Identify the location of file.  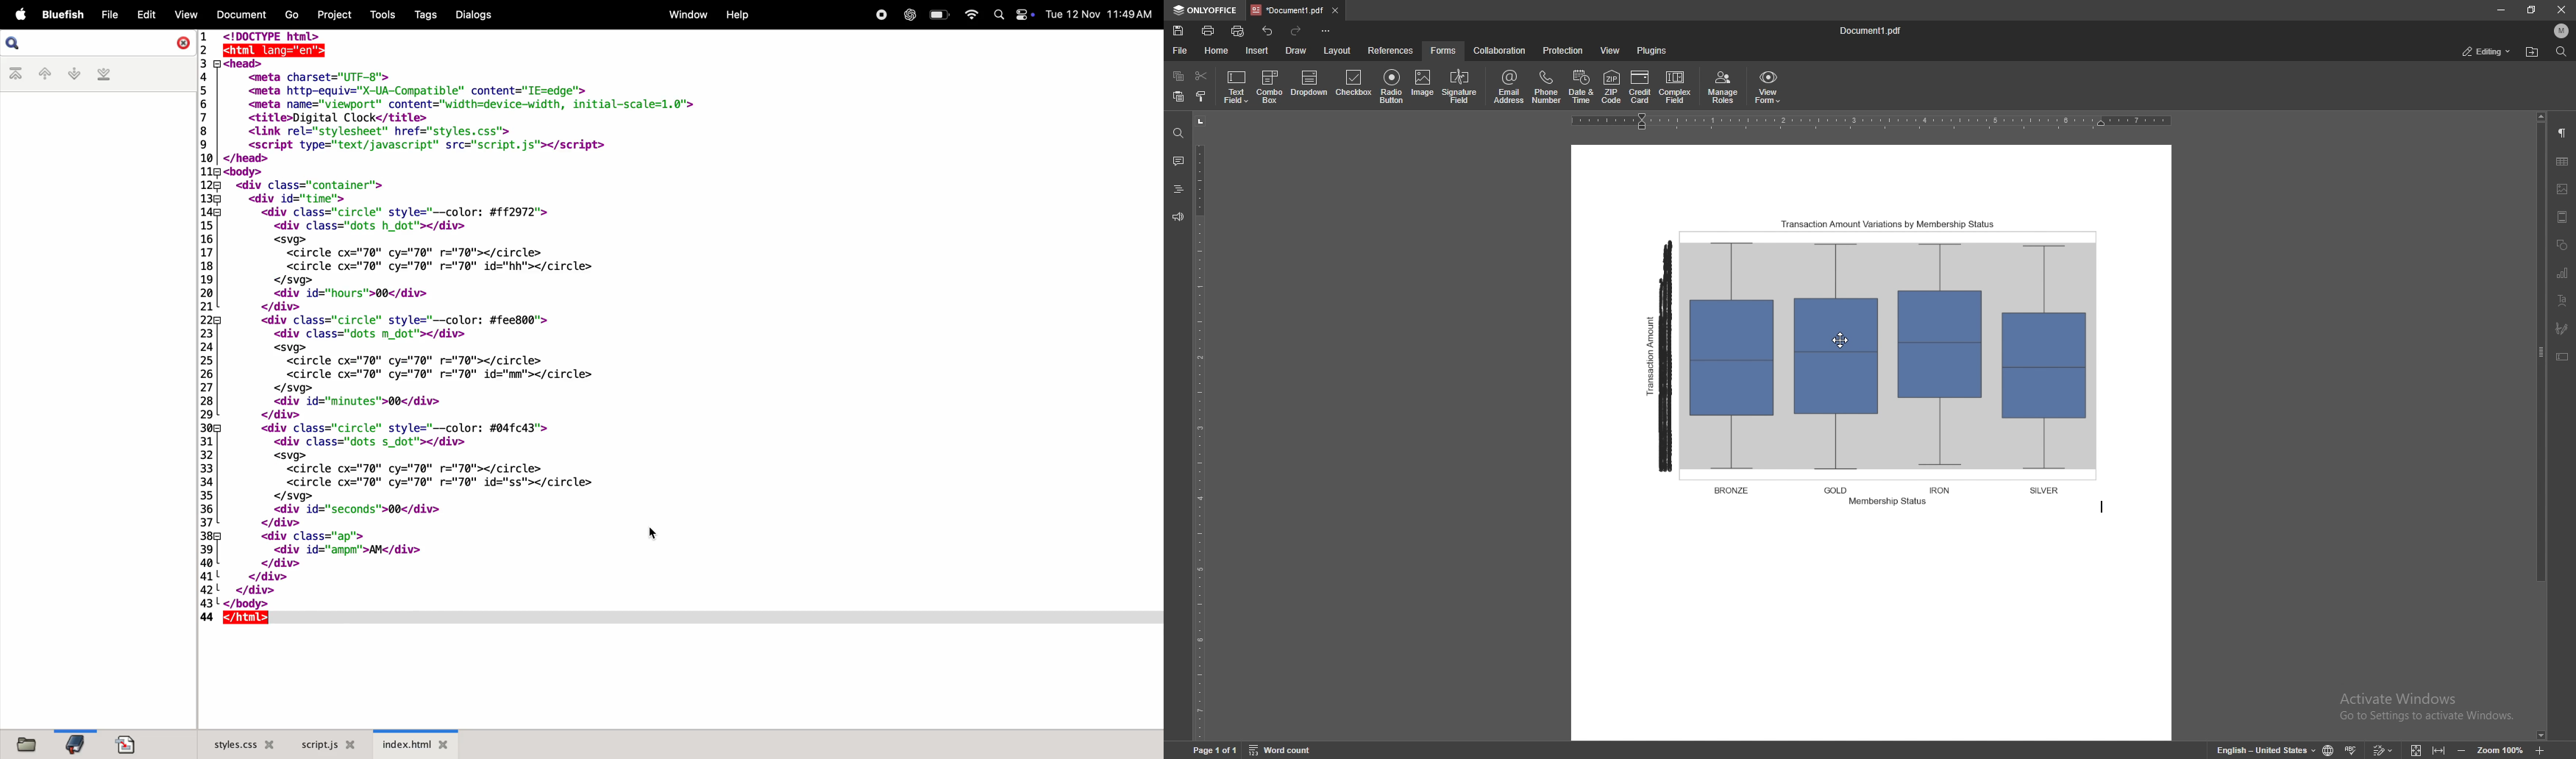
(1181, 51).